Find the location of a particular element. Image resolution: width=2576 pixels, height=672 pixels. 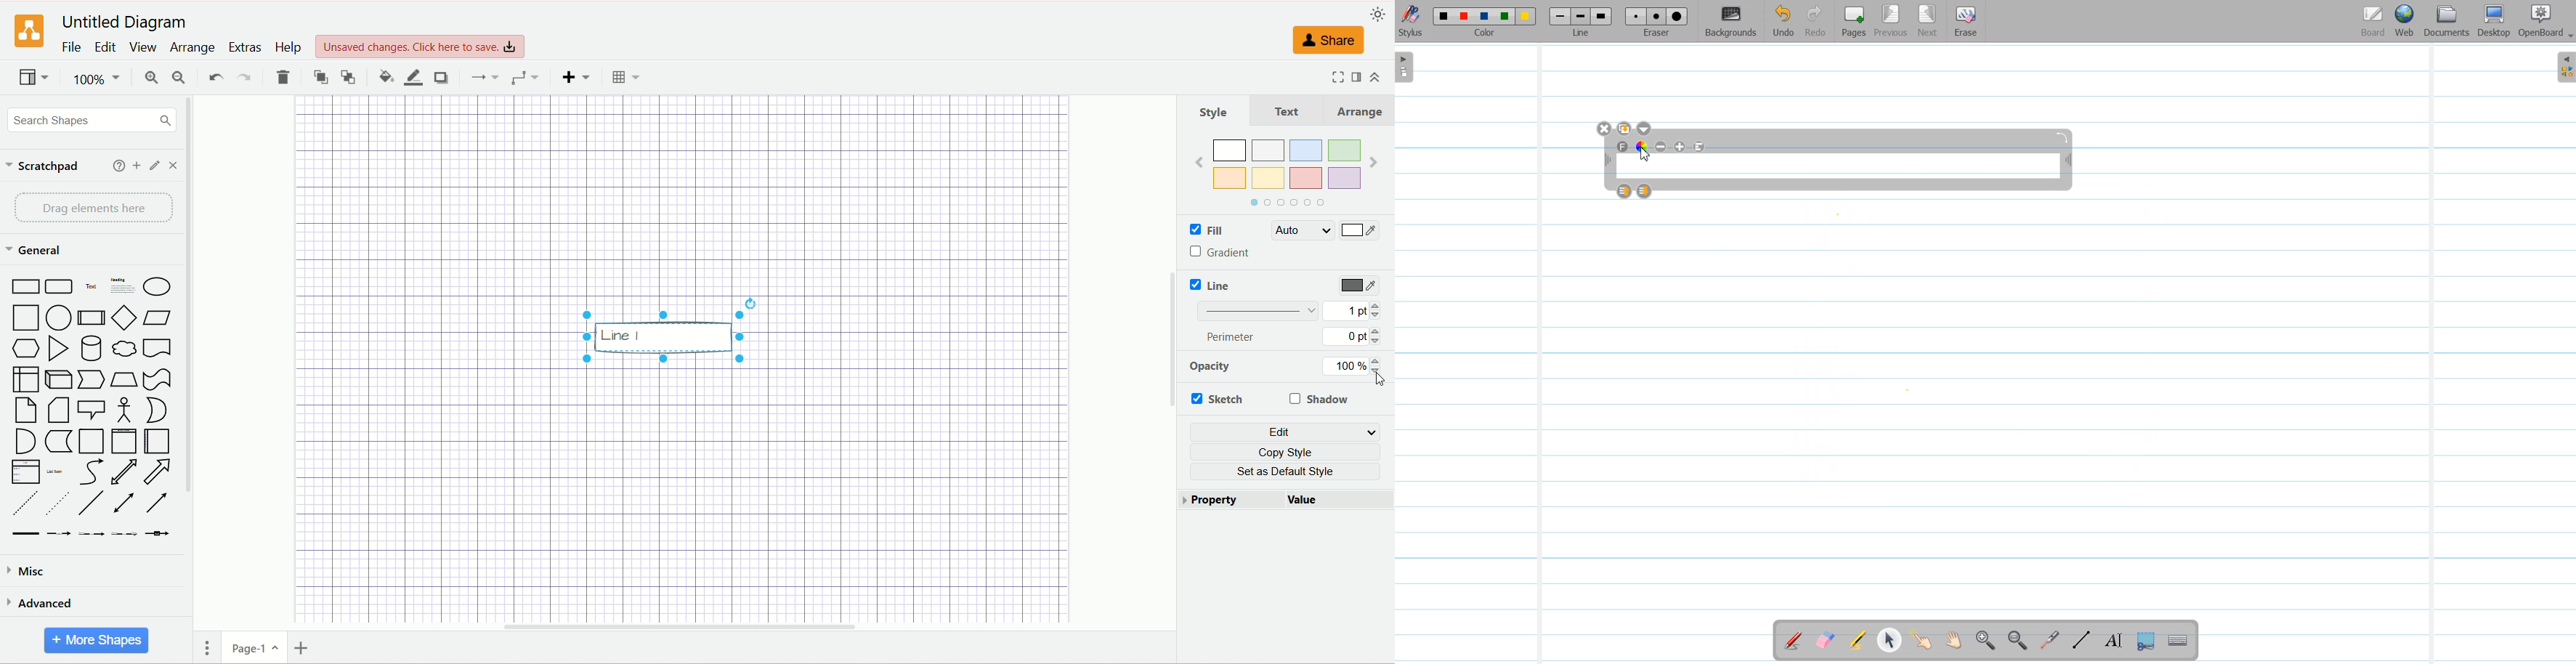

to front is located at coordinates (319, 76).